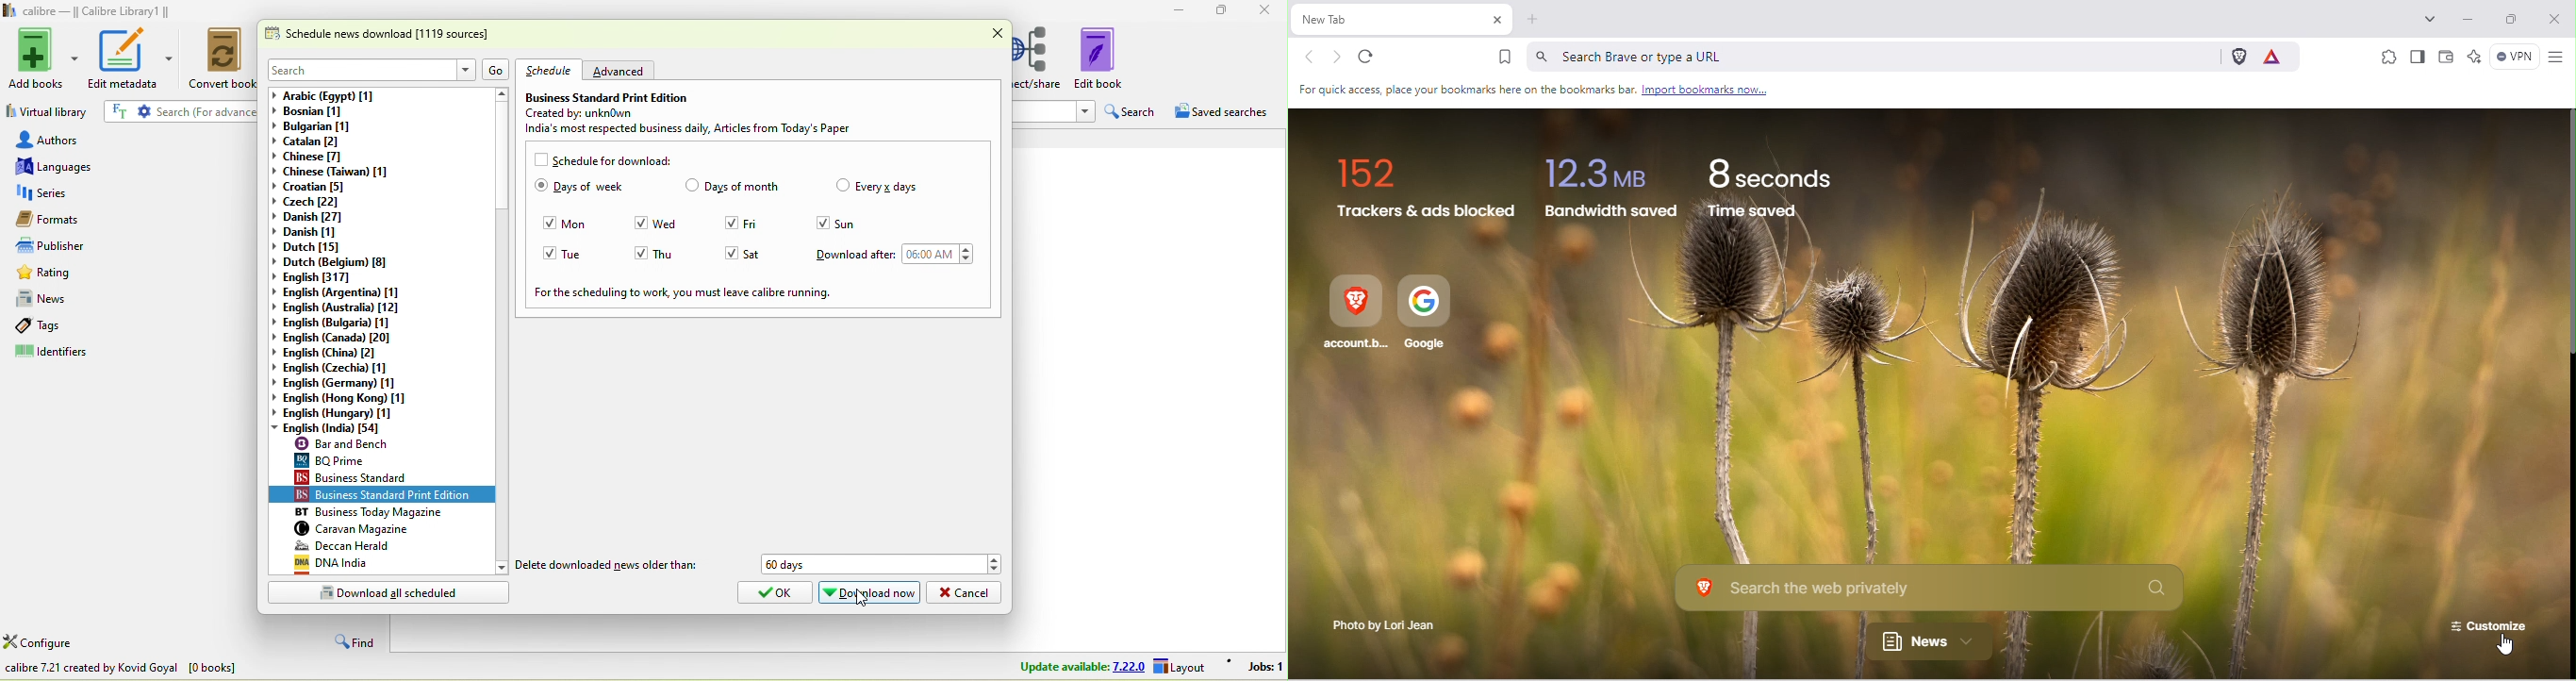  Describe the element at coordinates (334, 263) in the screenshot. I see `dutch(belgium)[8]` at that location.